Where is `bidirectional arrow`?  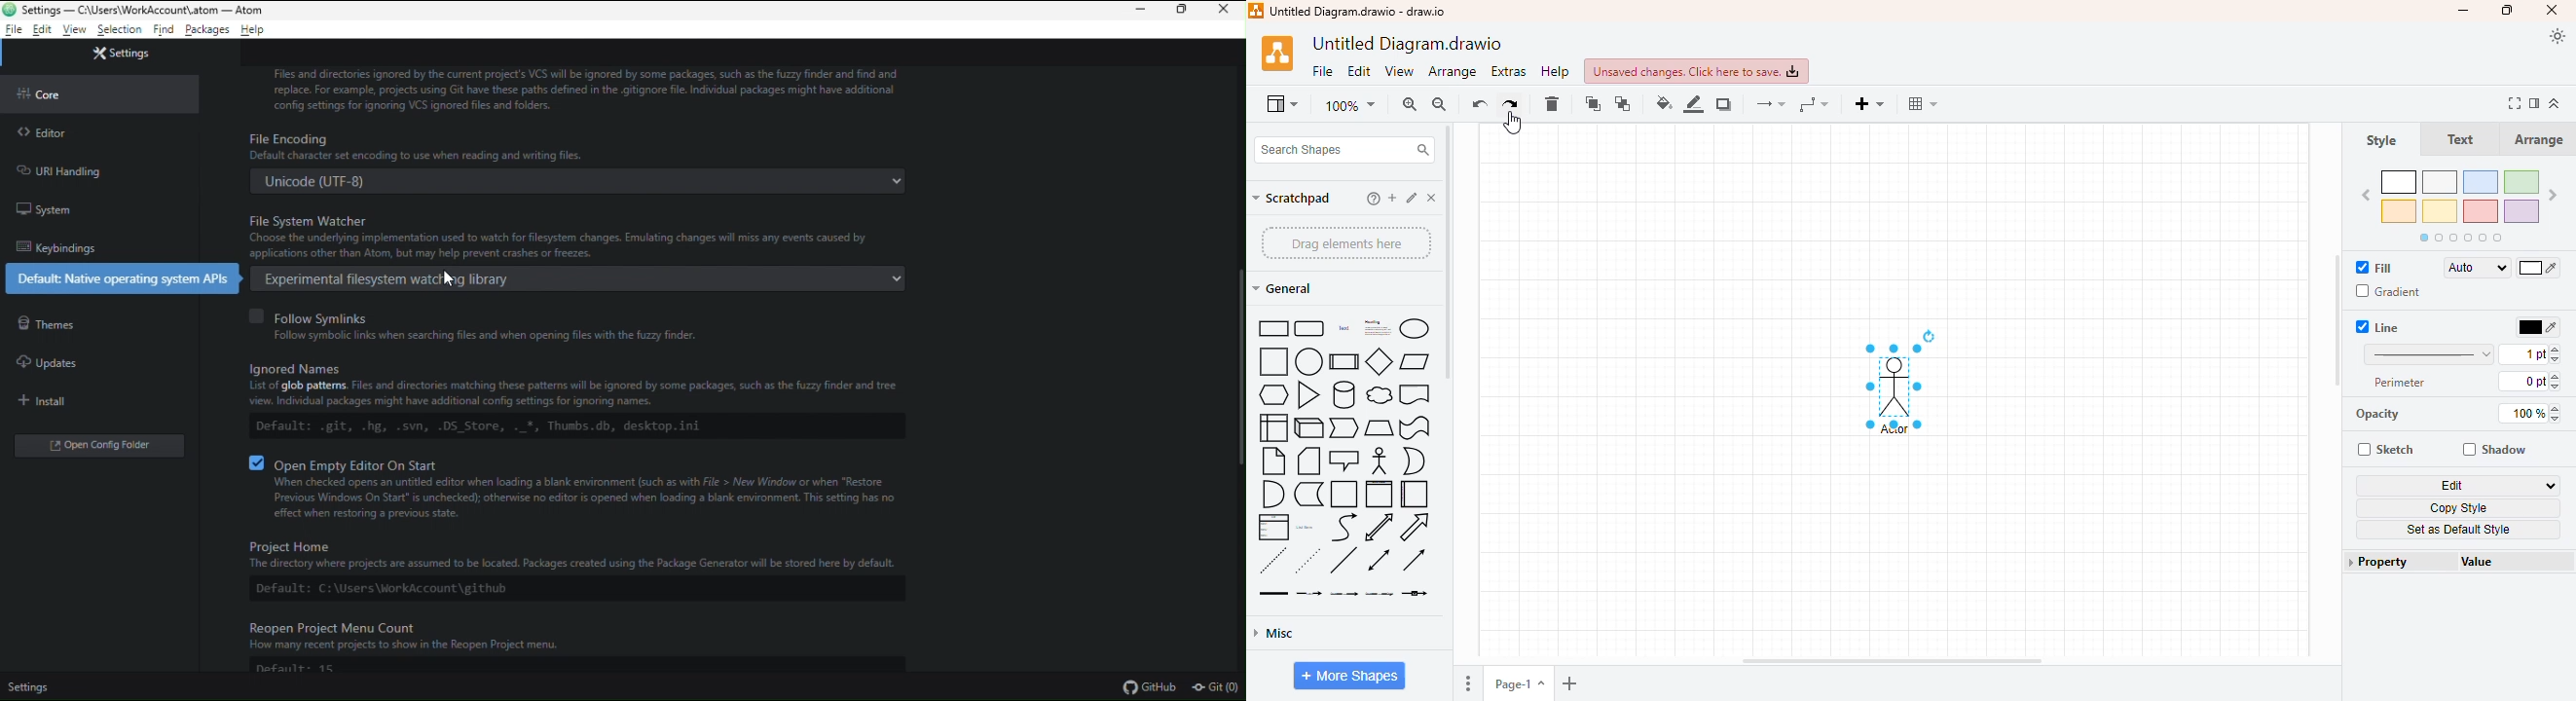 bidirectional arrow is located at coordinates (1380, 527).